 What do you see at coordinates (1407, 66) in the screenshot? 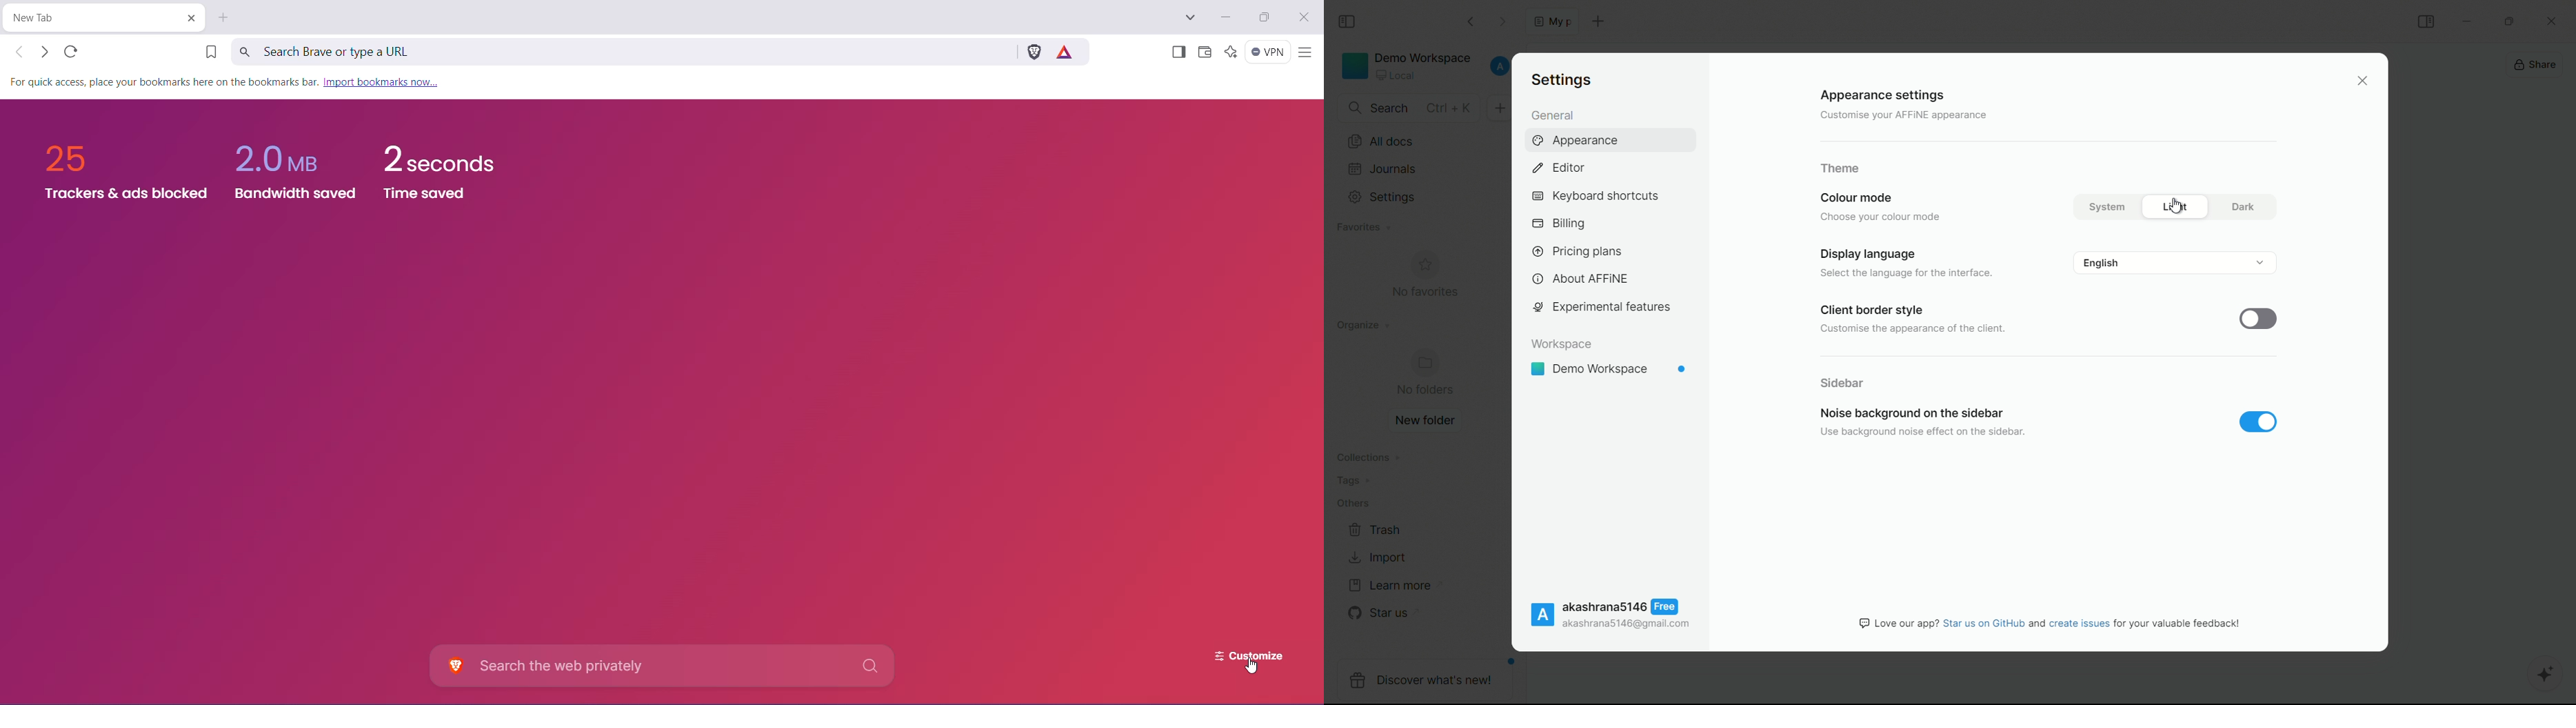
I see `demo workspace` at bounding box center [1407, 66].